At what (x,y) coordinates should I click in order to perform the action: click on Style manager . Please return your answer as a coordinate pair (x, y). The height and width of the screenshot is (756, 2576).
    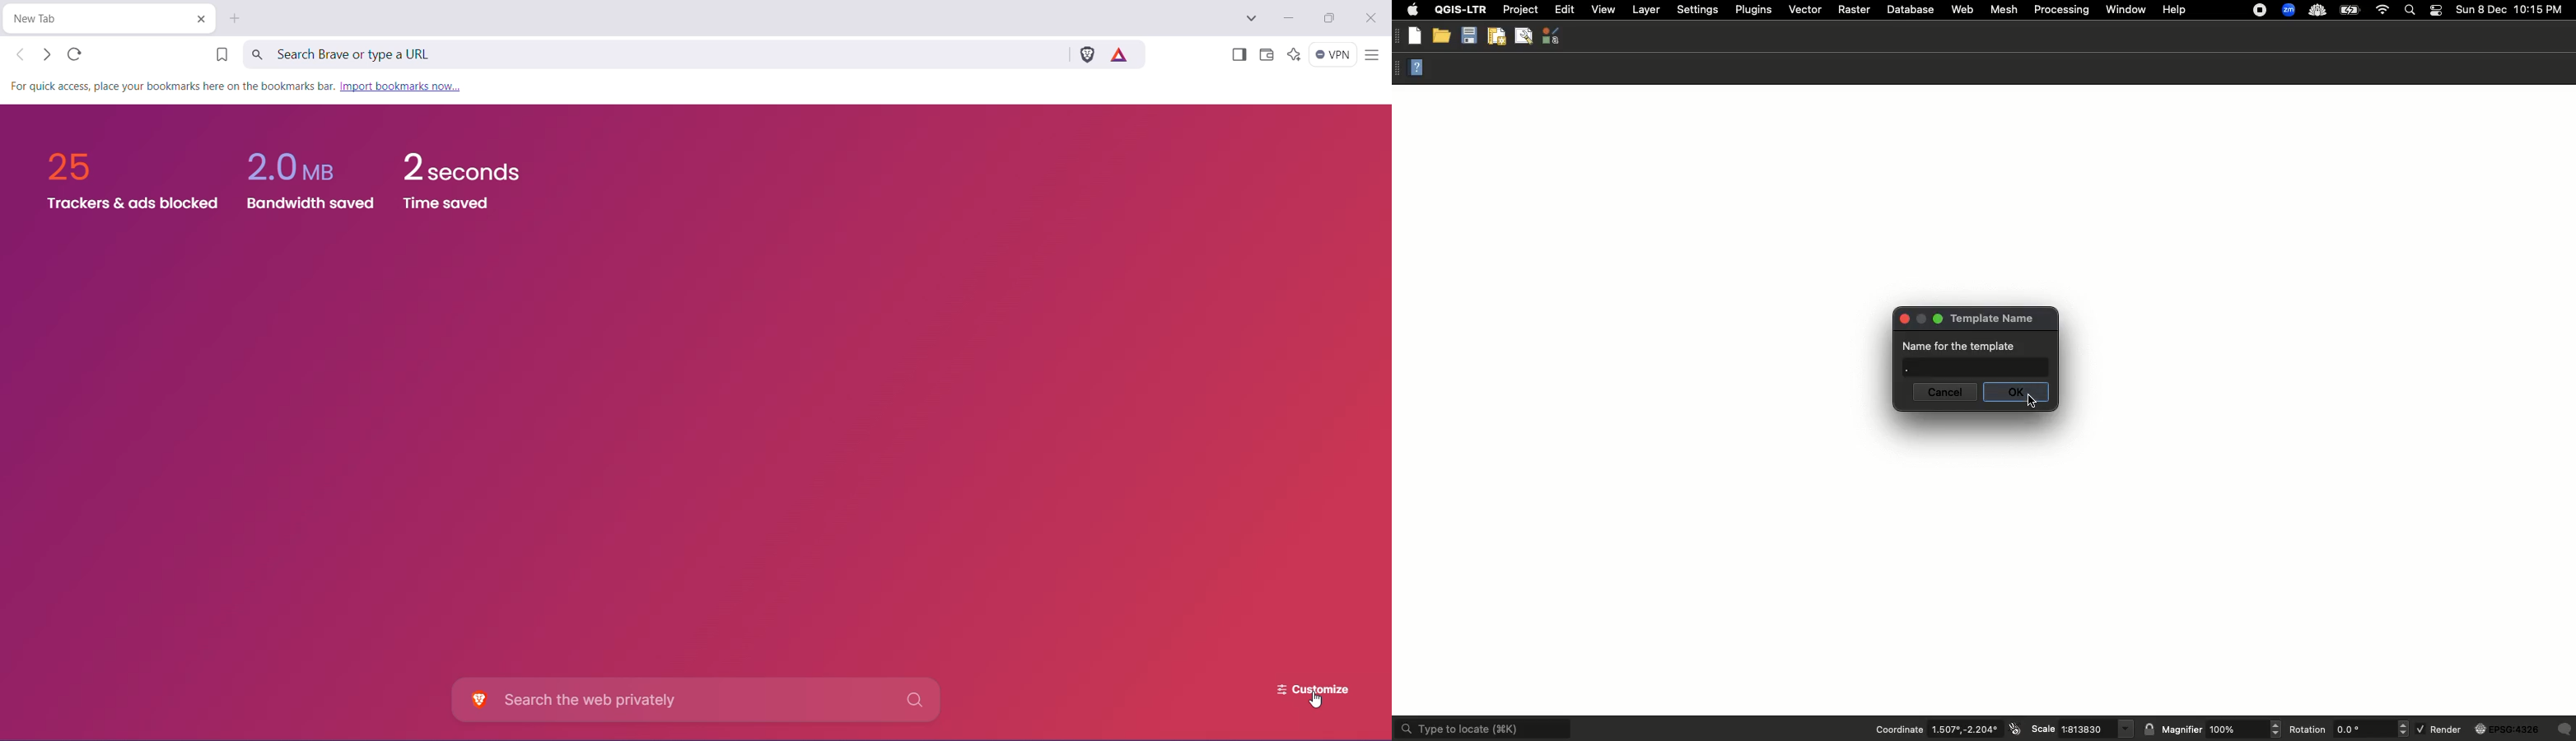
    Looking at the image, I should click on (1552, 36).